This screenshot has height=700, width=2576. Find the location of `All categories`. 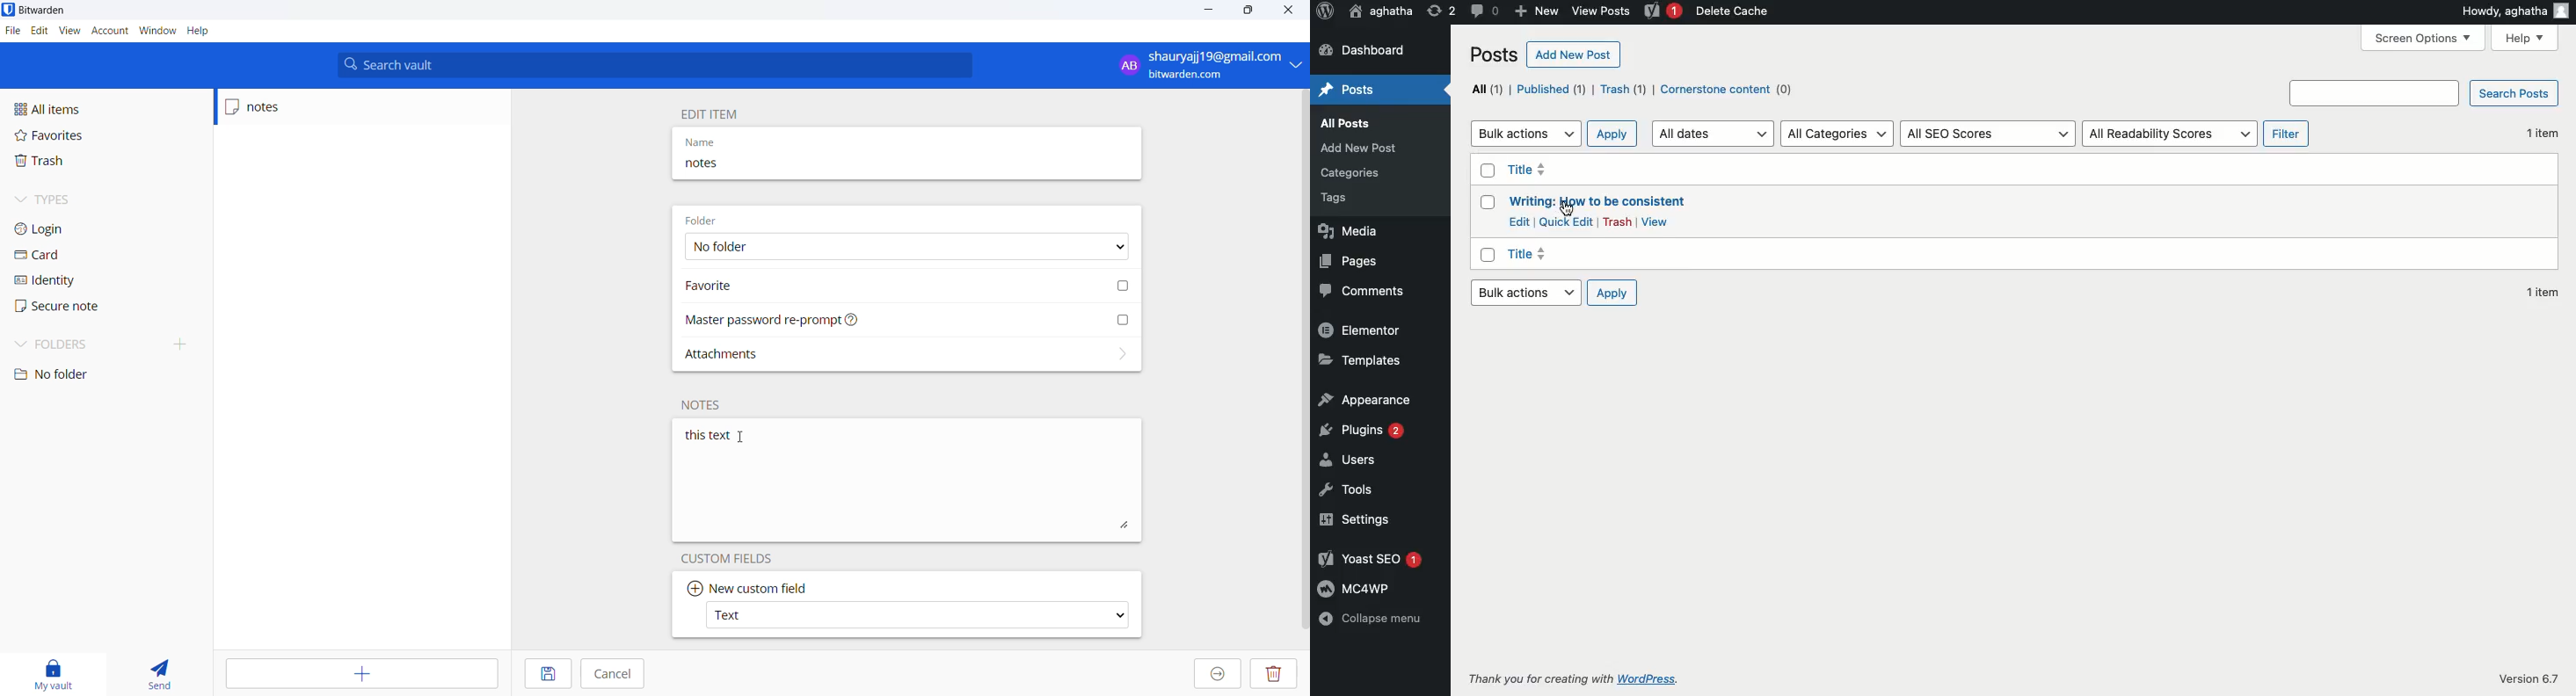

All categories is located at coordinates (1837, 134).